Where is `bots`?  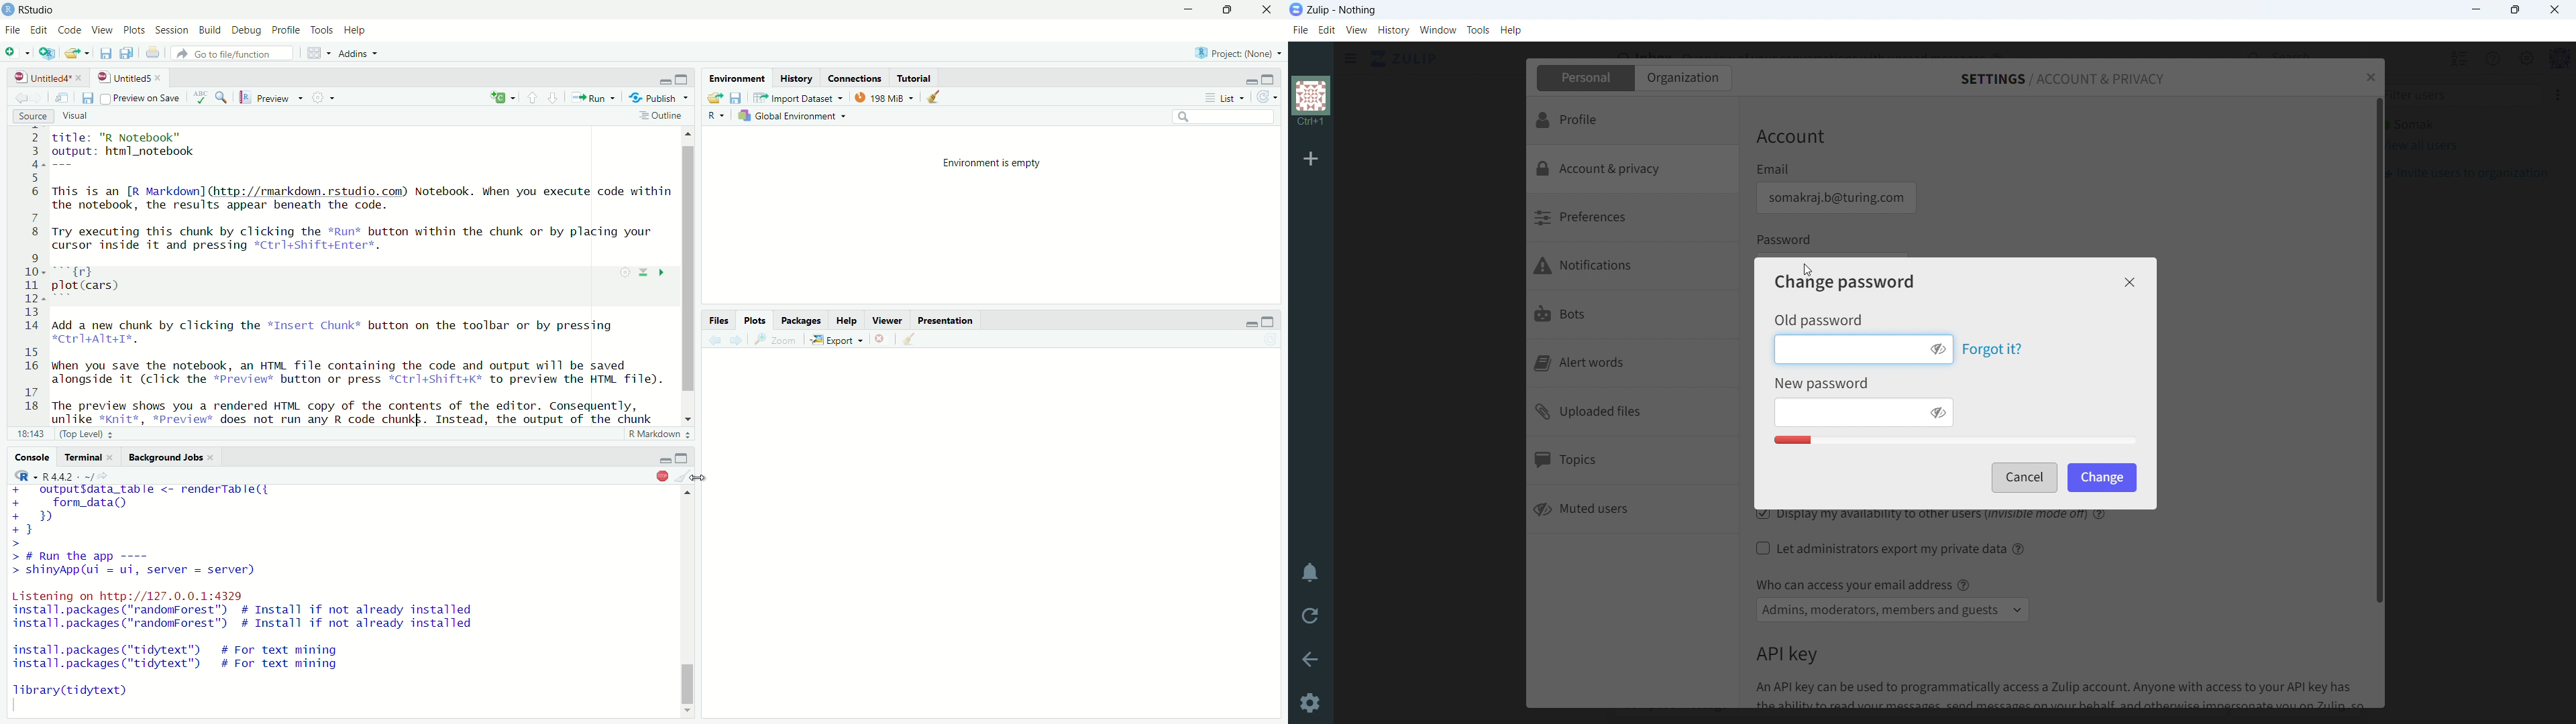 bots is located at coordinates (1634, 316).